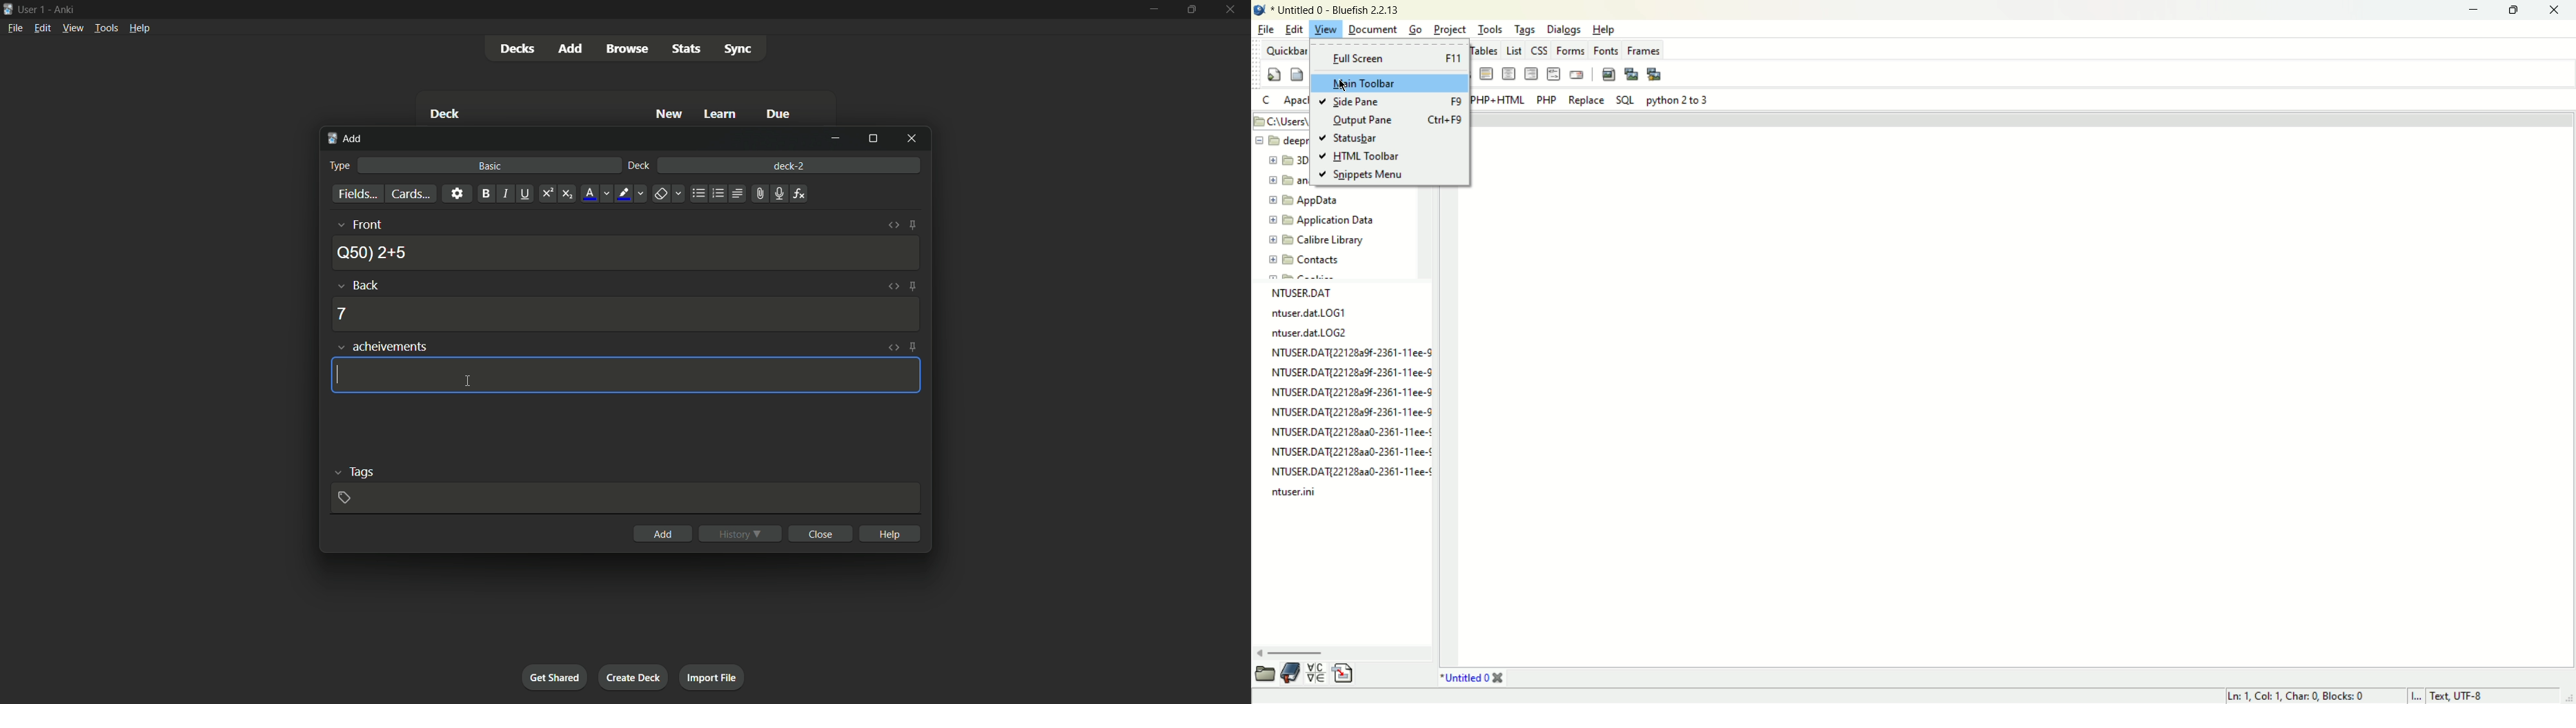 The image size is (2576, 728). I want to click on close, so click(820, 533).